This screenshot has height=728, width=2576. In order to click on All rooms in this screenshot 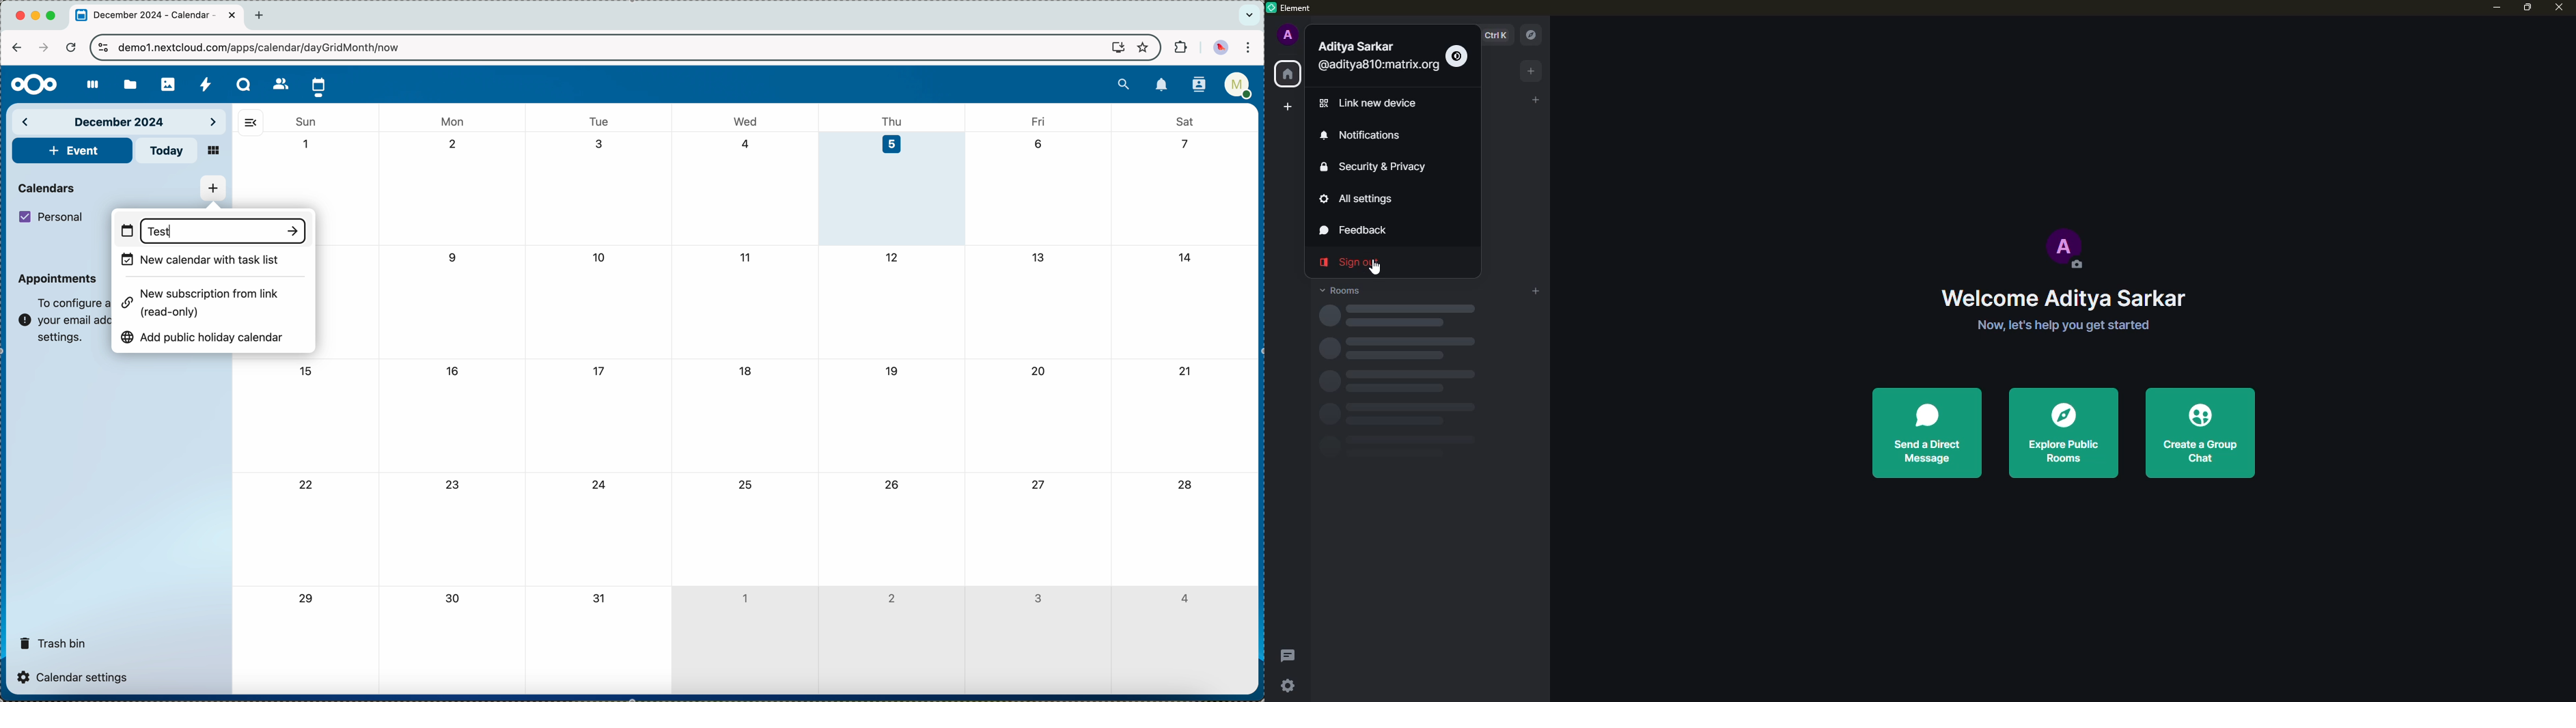, I will do `click(1288, 74)`.